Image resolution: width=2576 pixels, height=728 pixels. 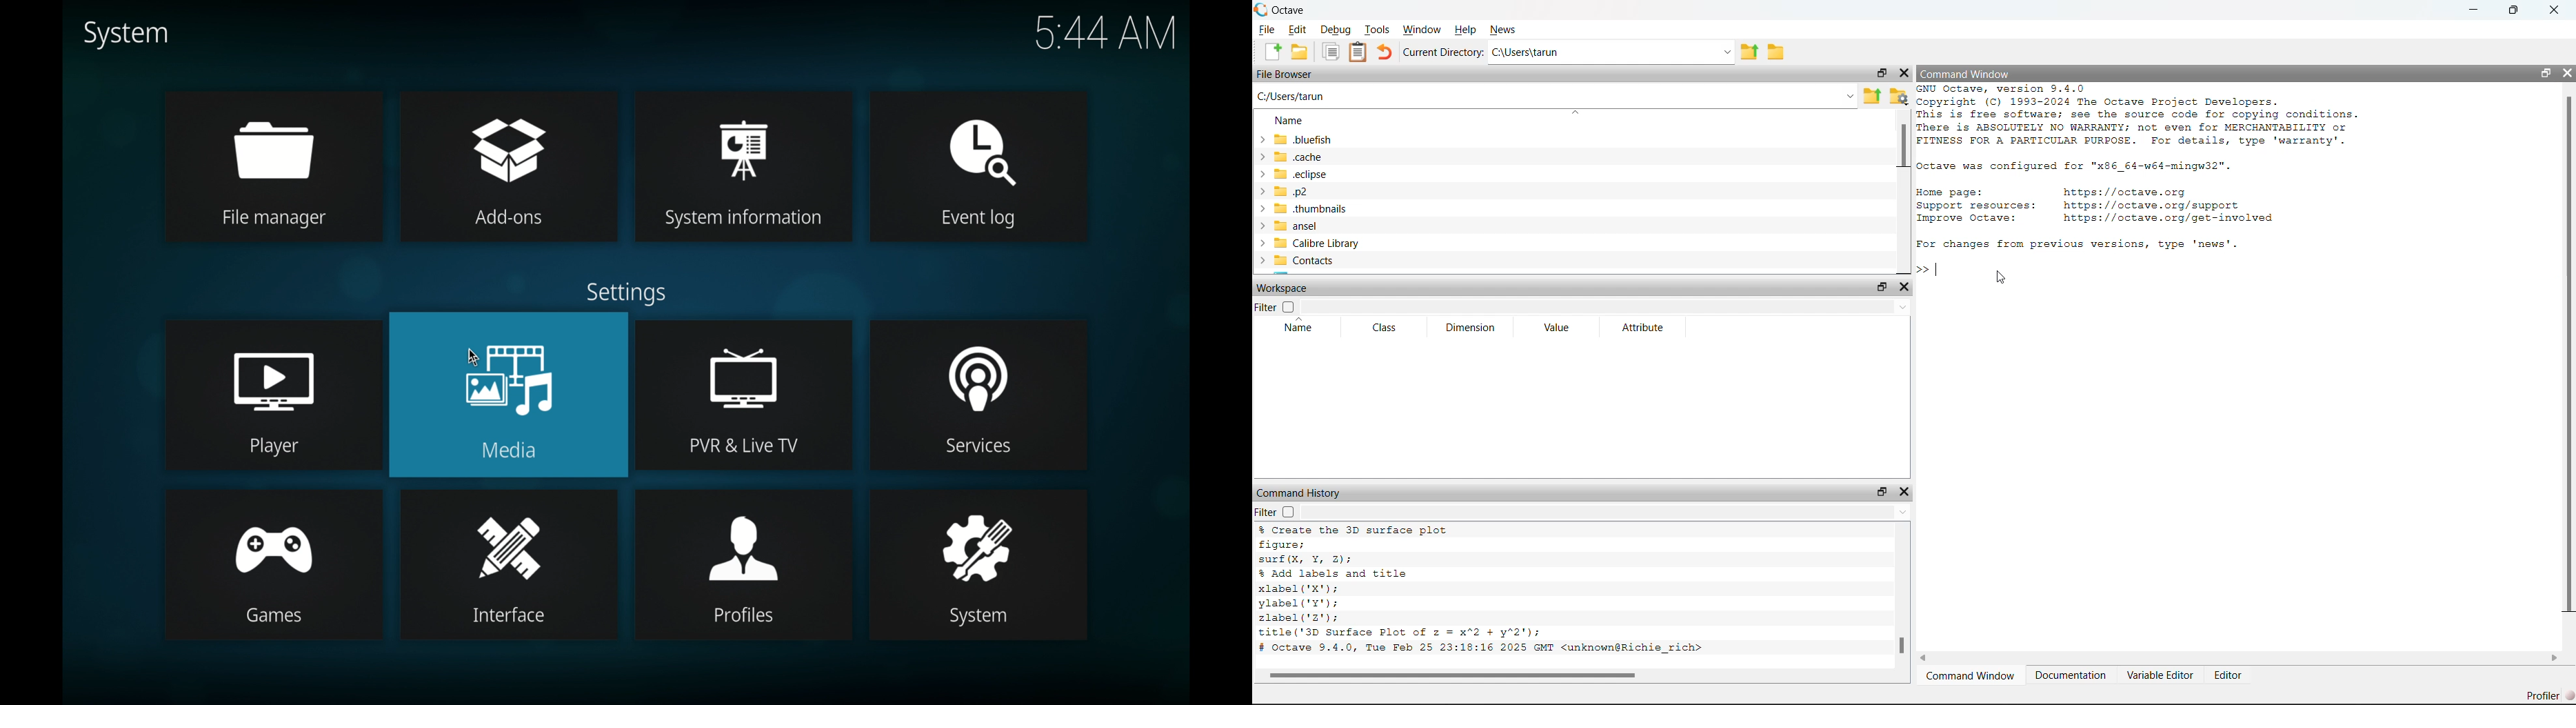 I want to click on media, so click(x=509, y=394).